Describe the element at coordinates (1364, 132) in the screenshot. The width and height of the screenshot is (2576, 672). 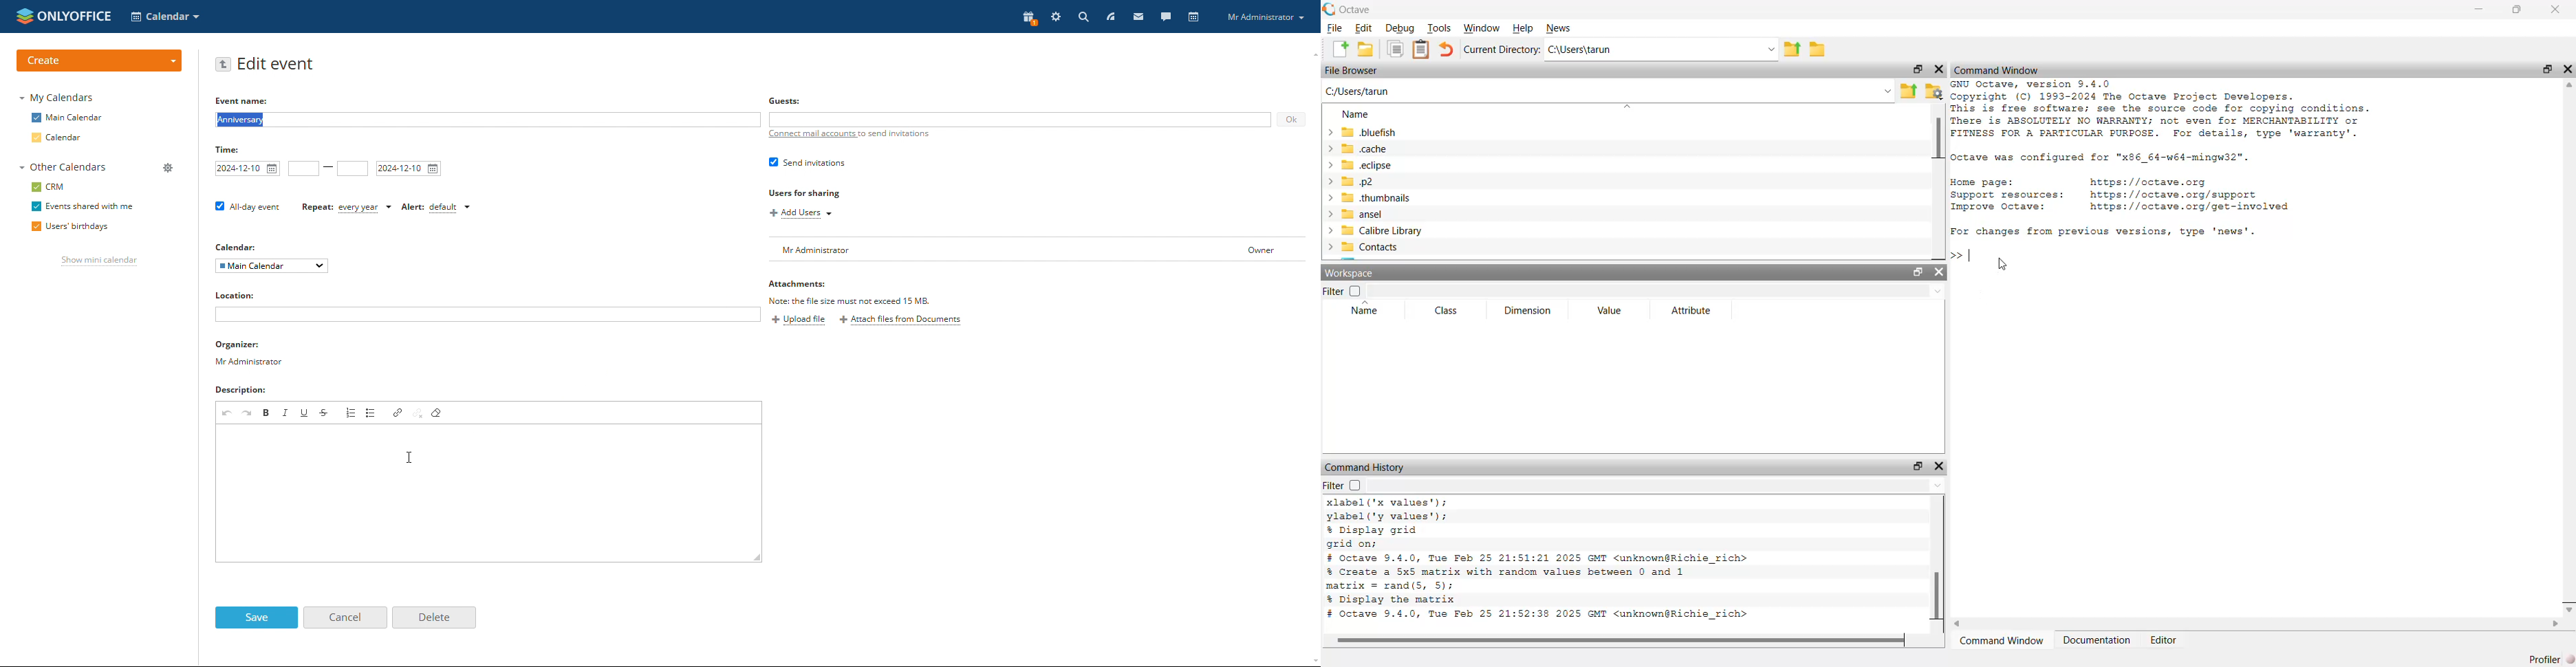
I see `bluefish` at that location.